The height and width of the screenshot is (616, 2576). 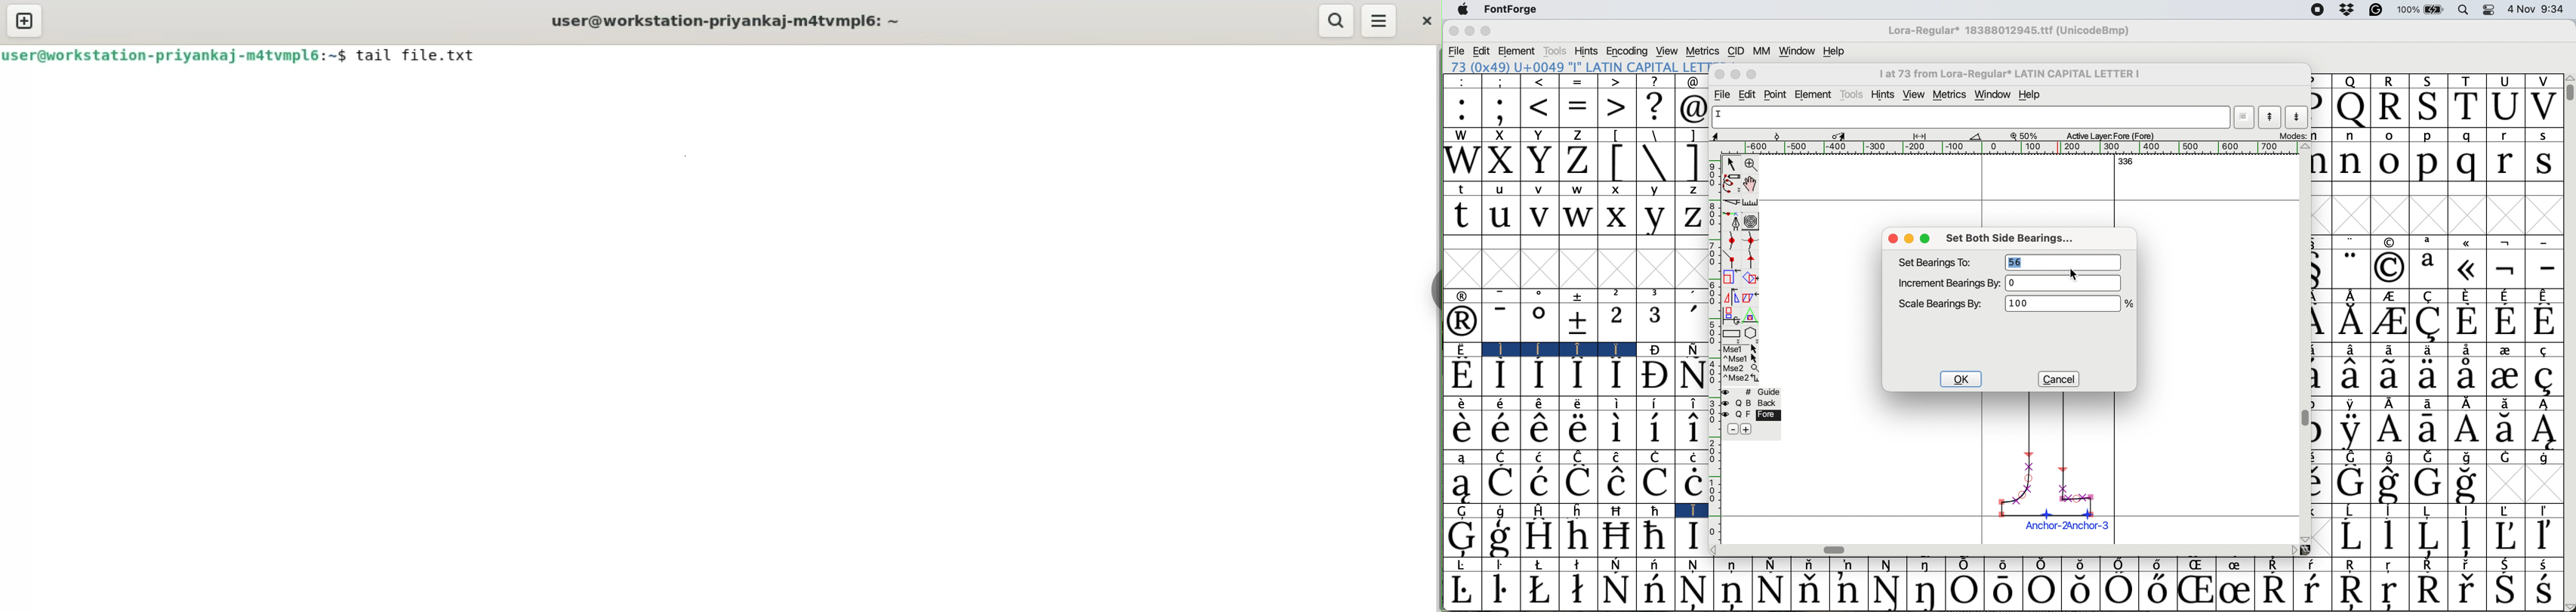 What do you see at coordinates (2349, 321) in the screenshot?
I see `Symbol` at bounding box center [2349, 321].